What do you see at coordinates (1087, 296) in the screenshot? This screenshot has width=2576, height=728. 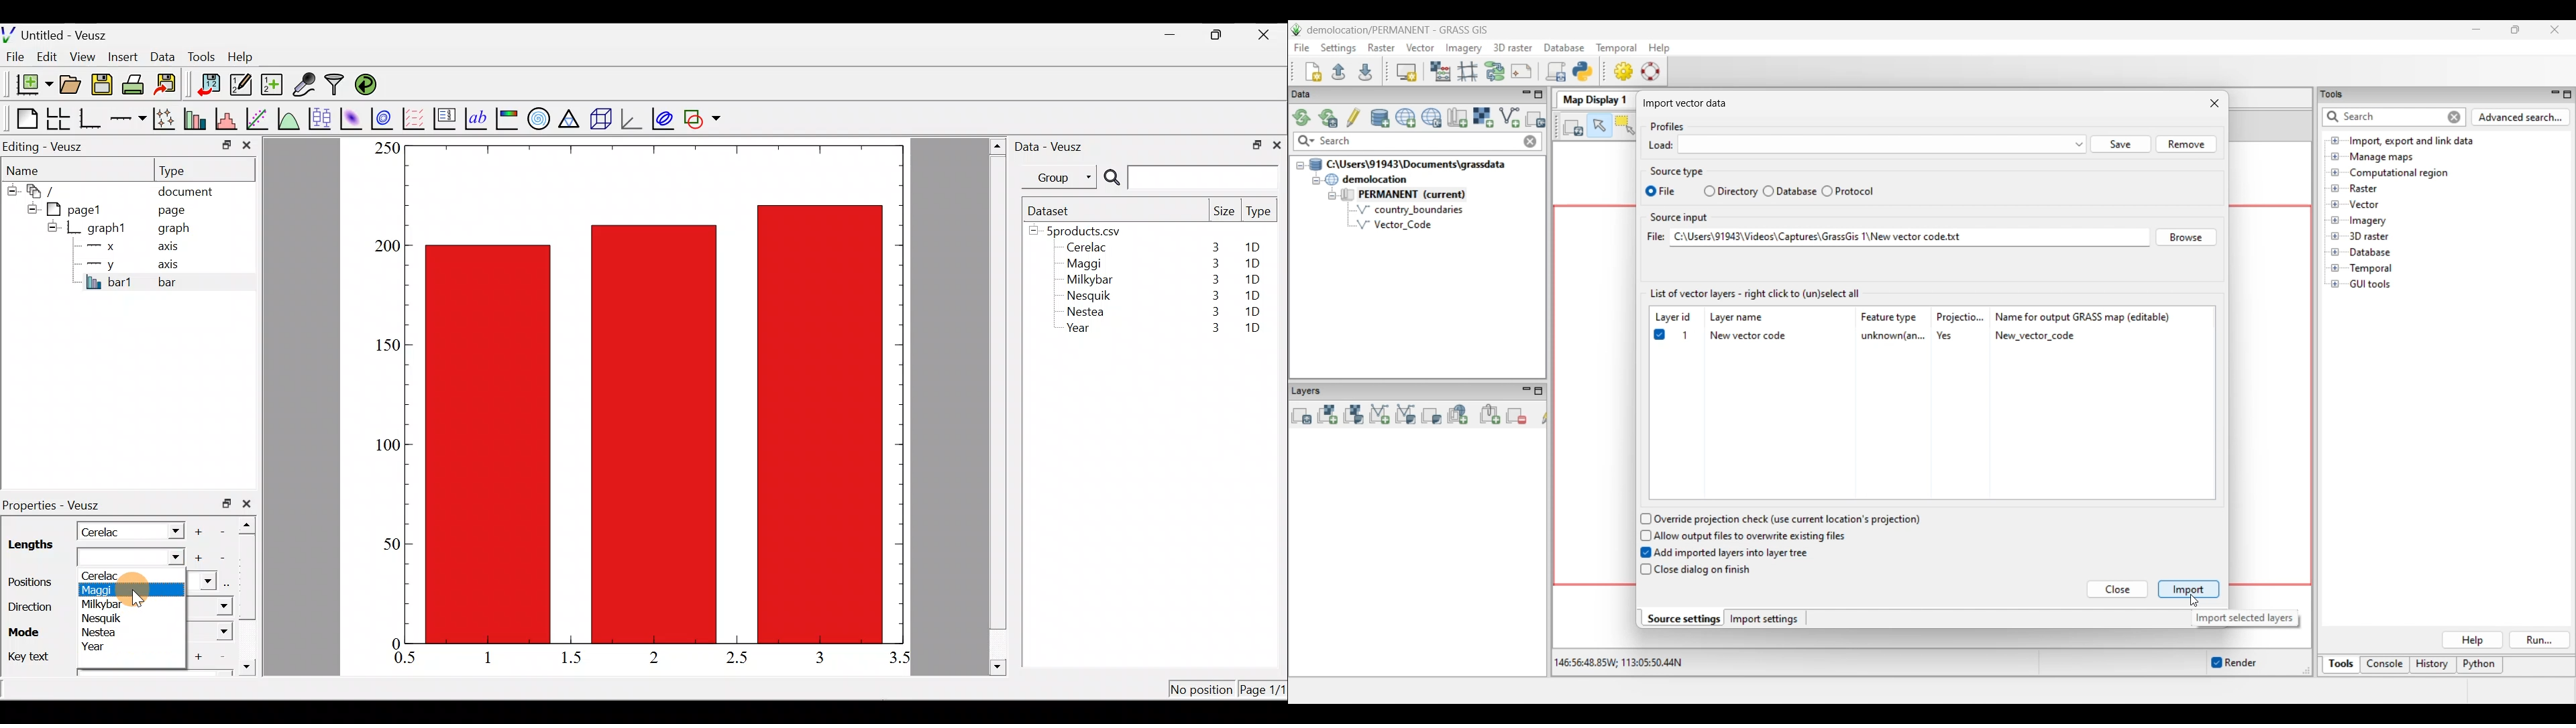 I see `Nesquik` at bounding box center [1087, 296].